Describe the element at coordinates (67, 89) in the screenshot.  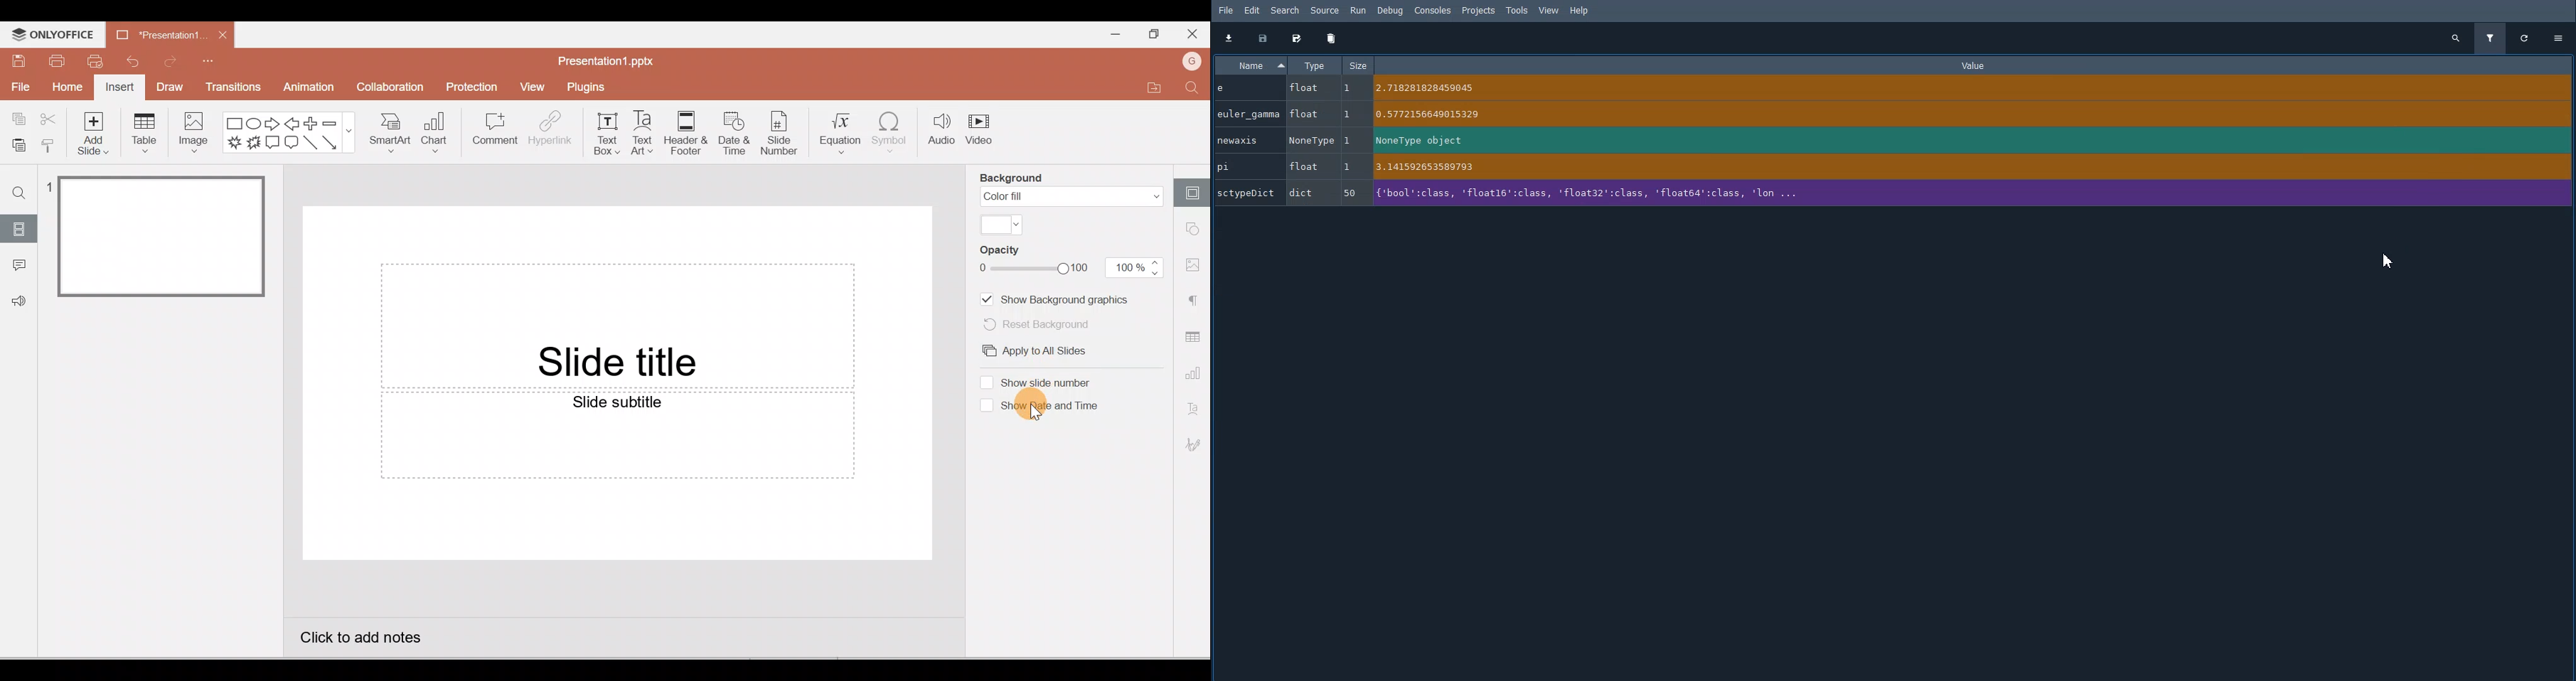
I see `Home` at that location.